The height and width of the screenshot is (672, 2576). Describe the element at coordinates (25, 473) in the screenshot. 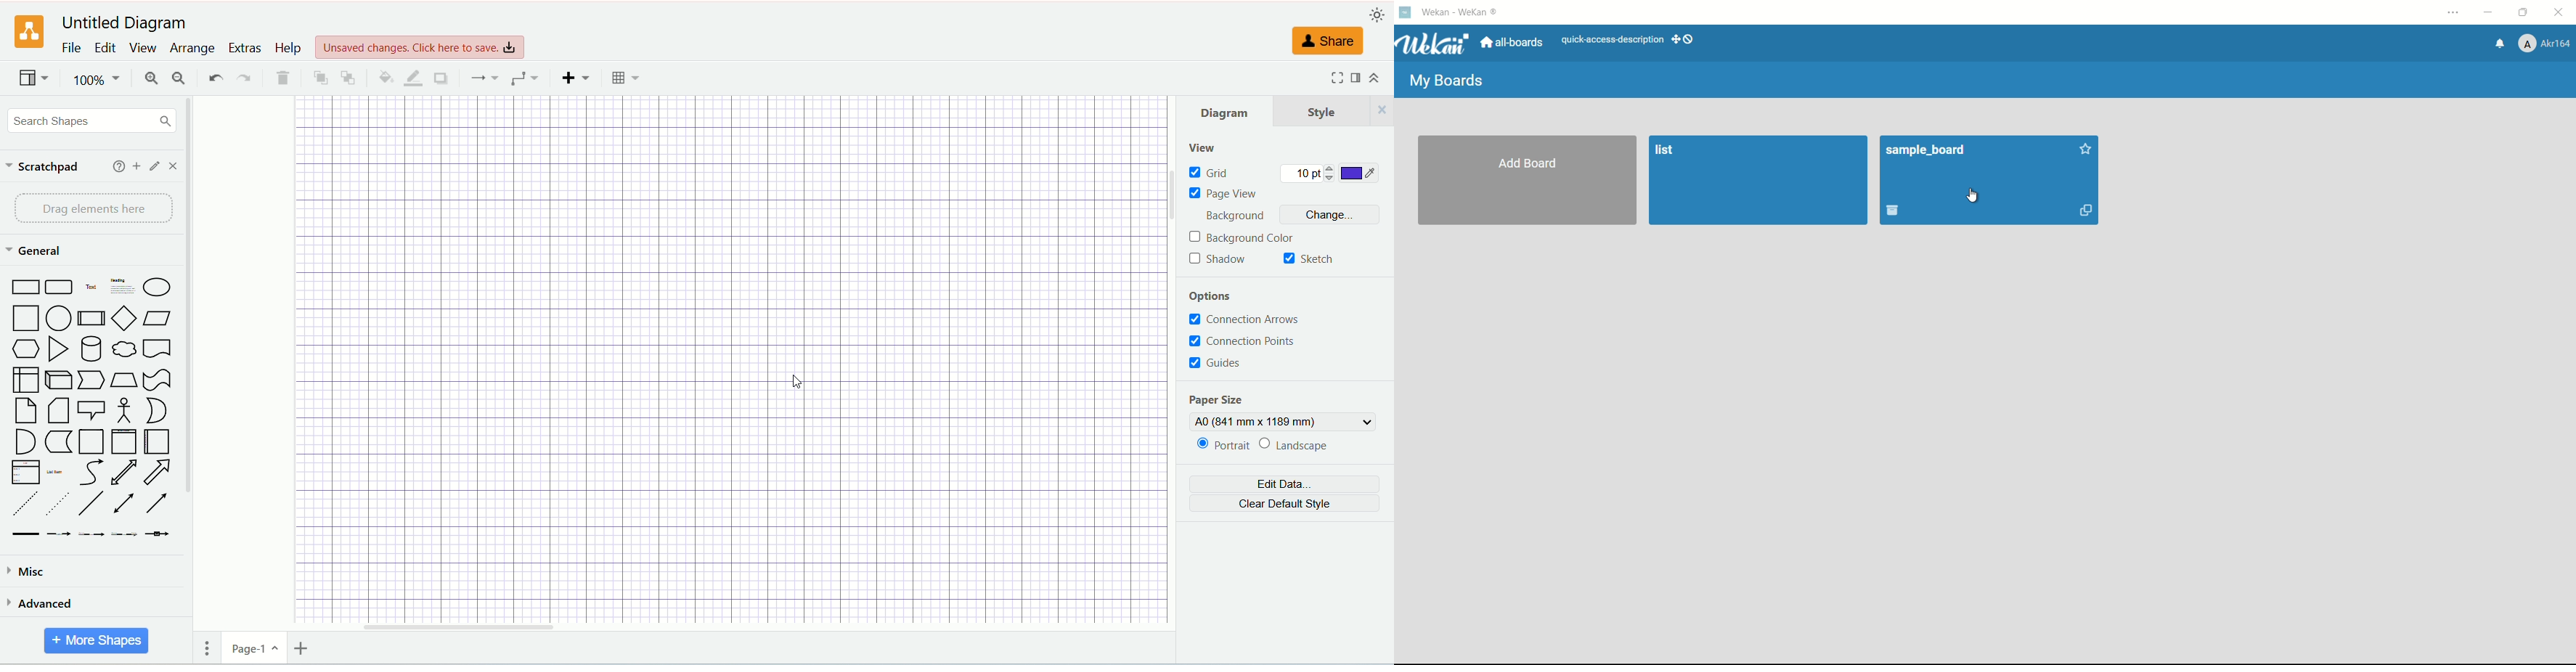

I see `Item List` at that location.